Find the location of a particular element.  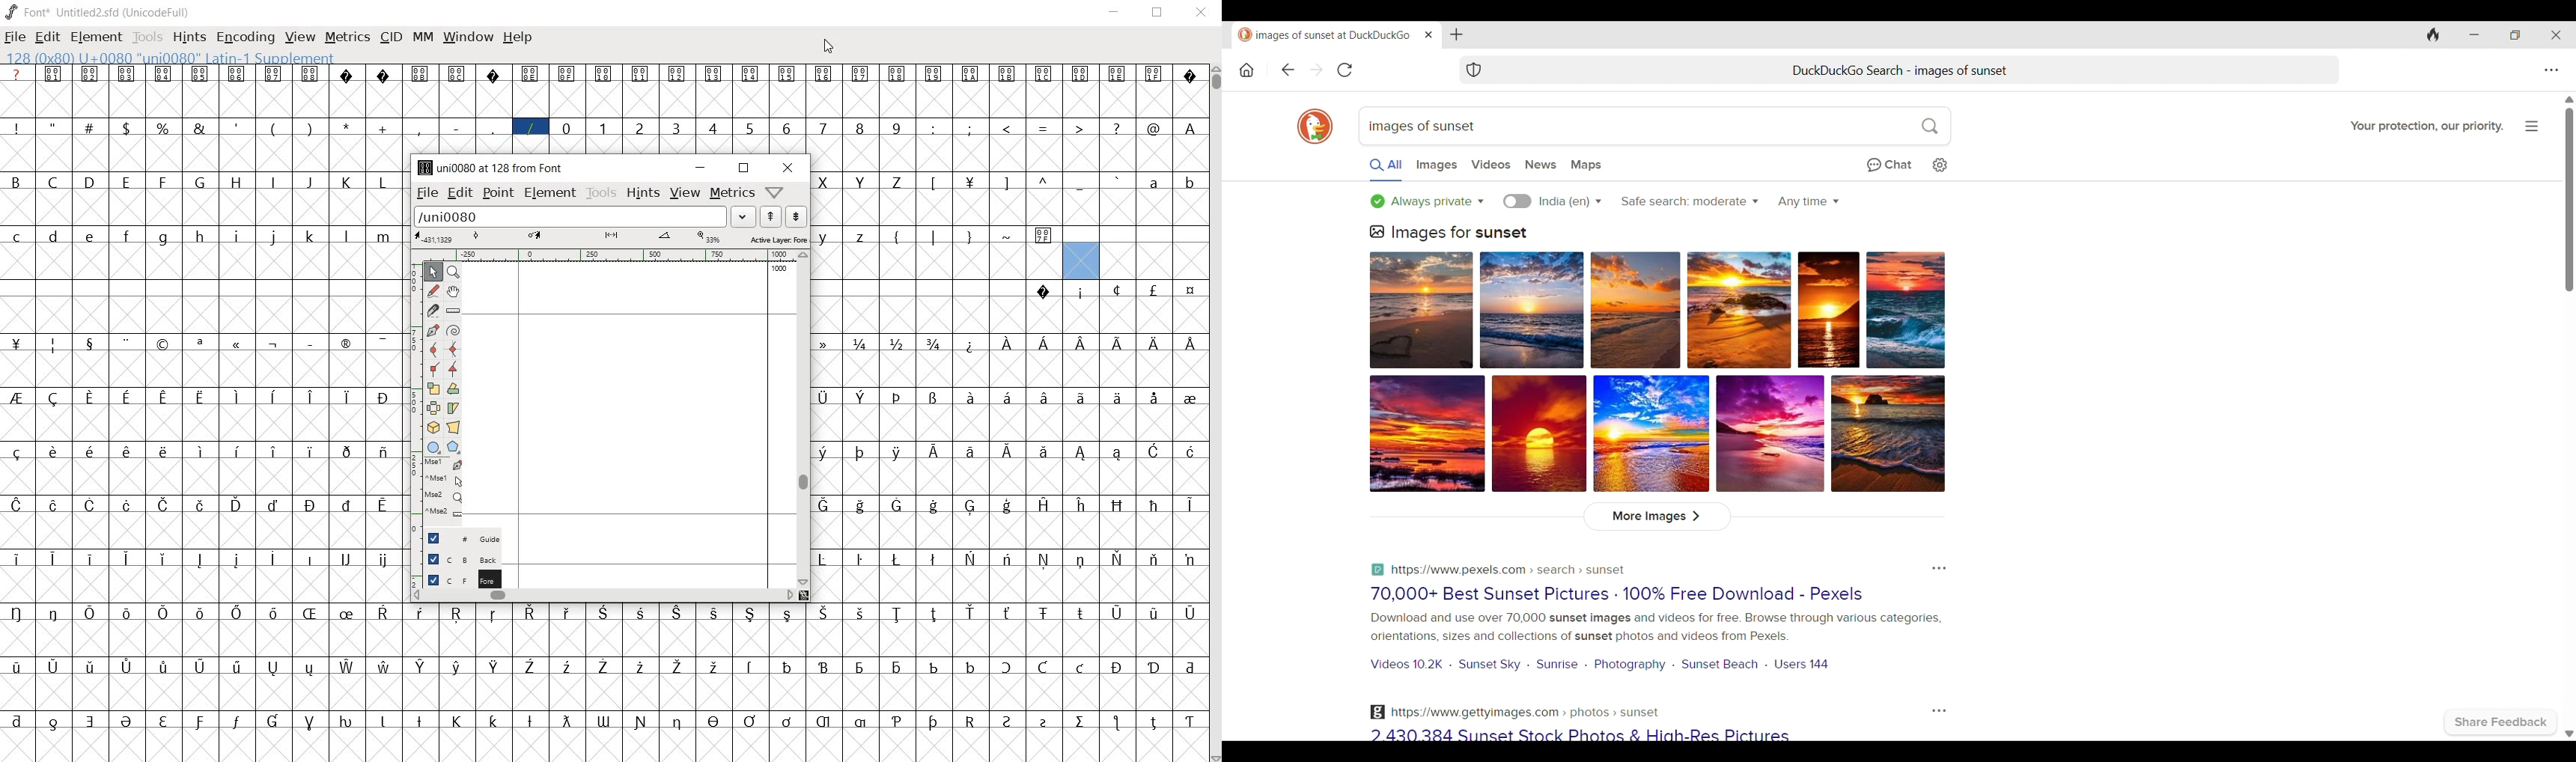

glyph is located at coordinates (418, 129).